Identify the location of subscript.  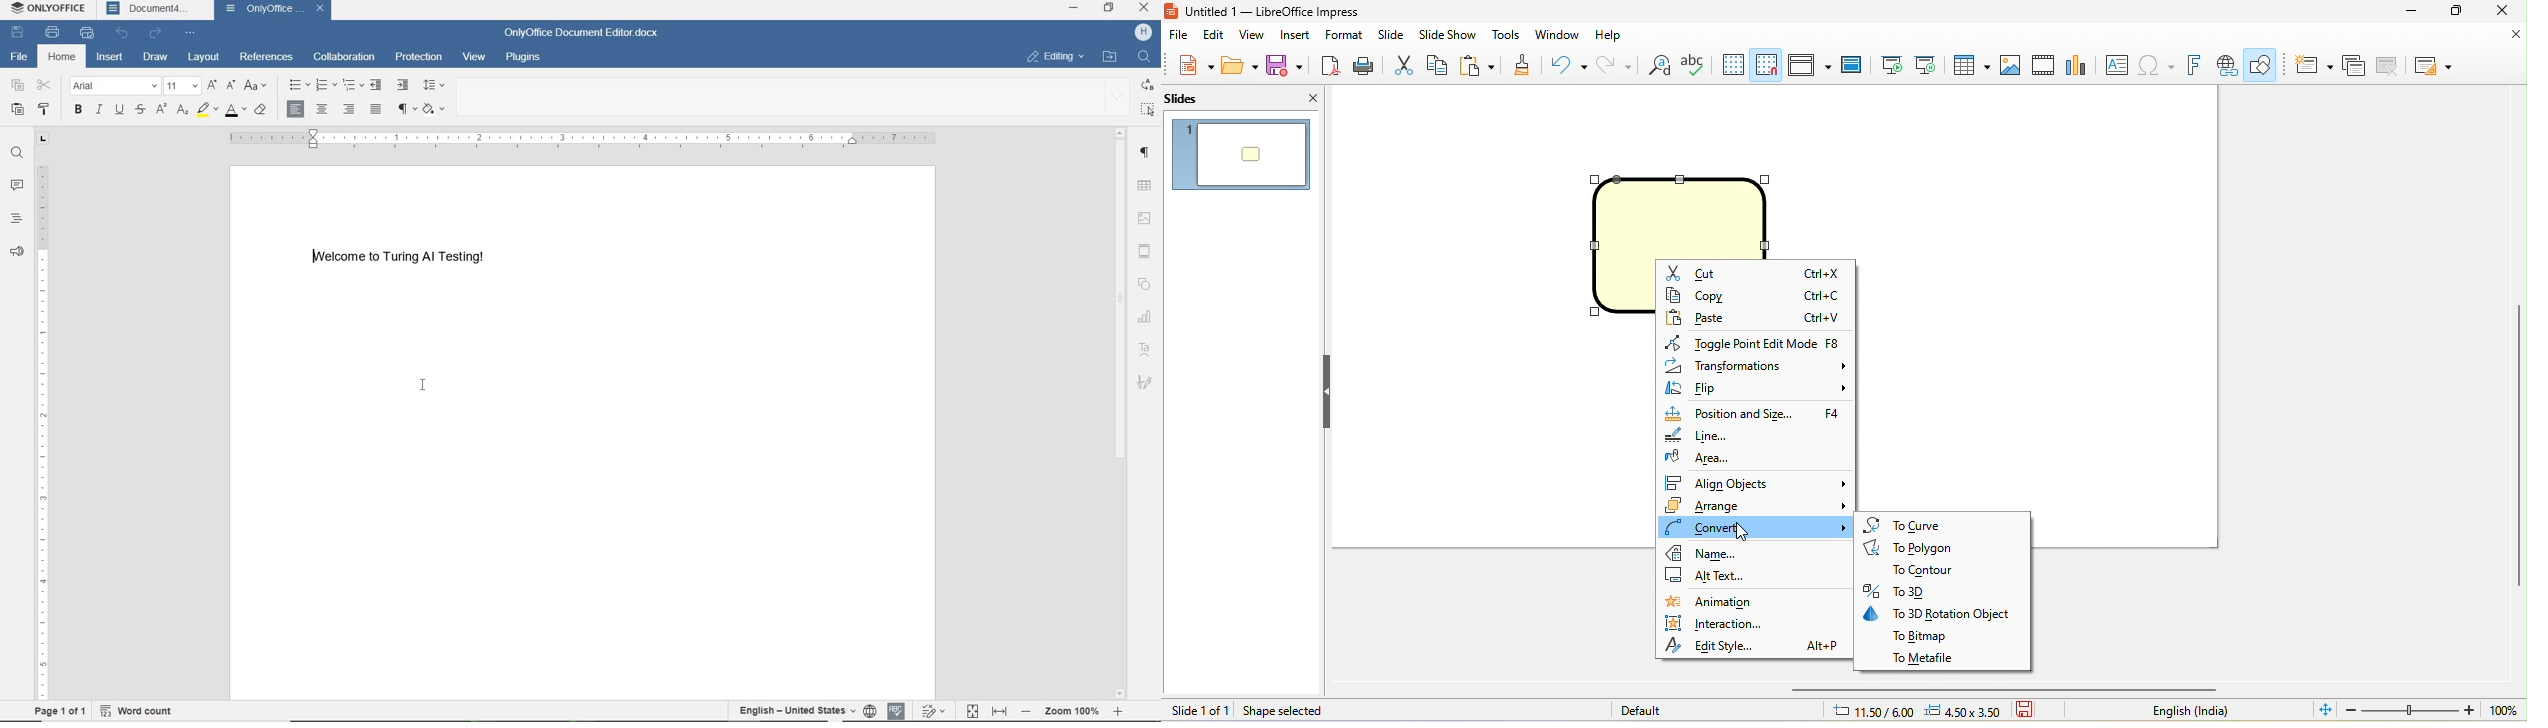
(185, 111).